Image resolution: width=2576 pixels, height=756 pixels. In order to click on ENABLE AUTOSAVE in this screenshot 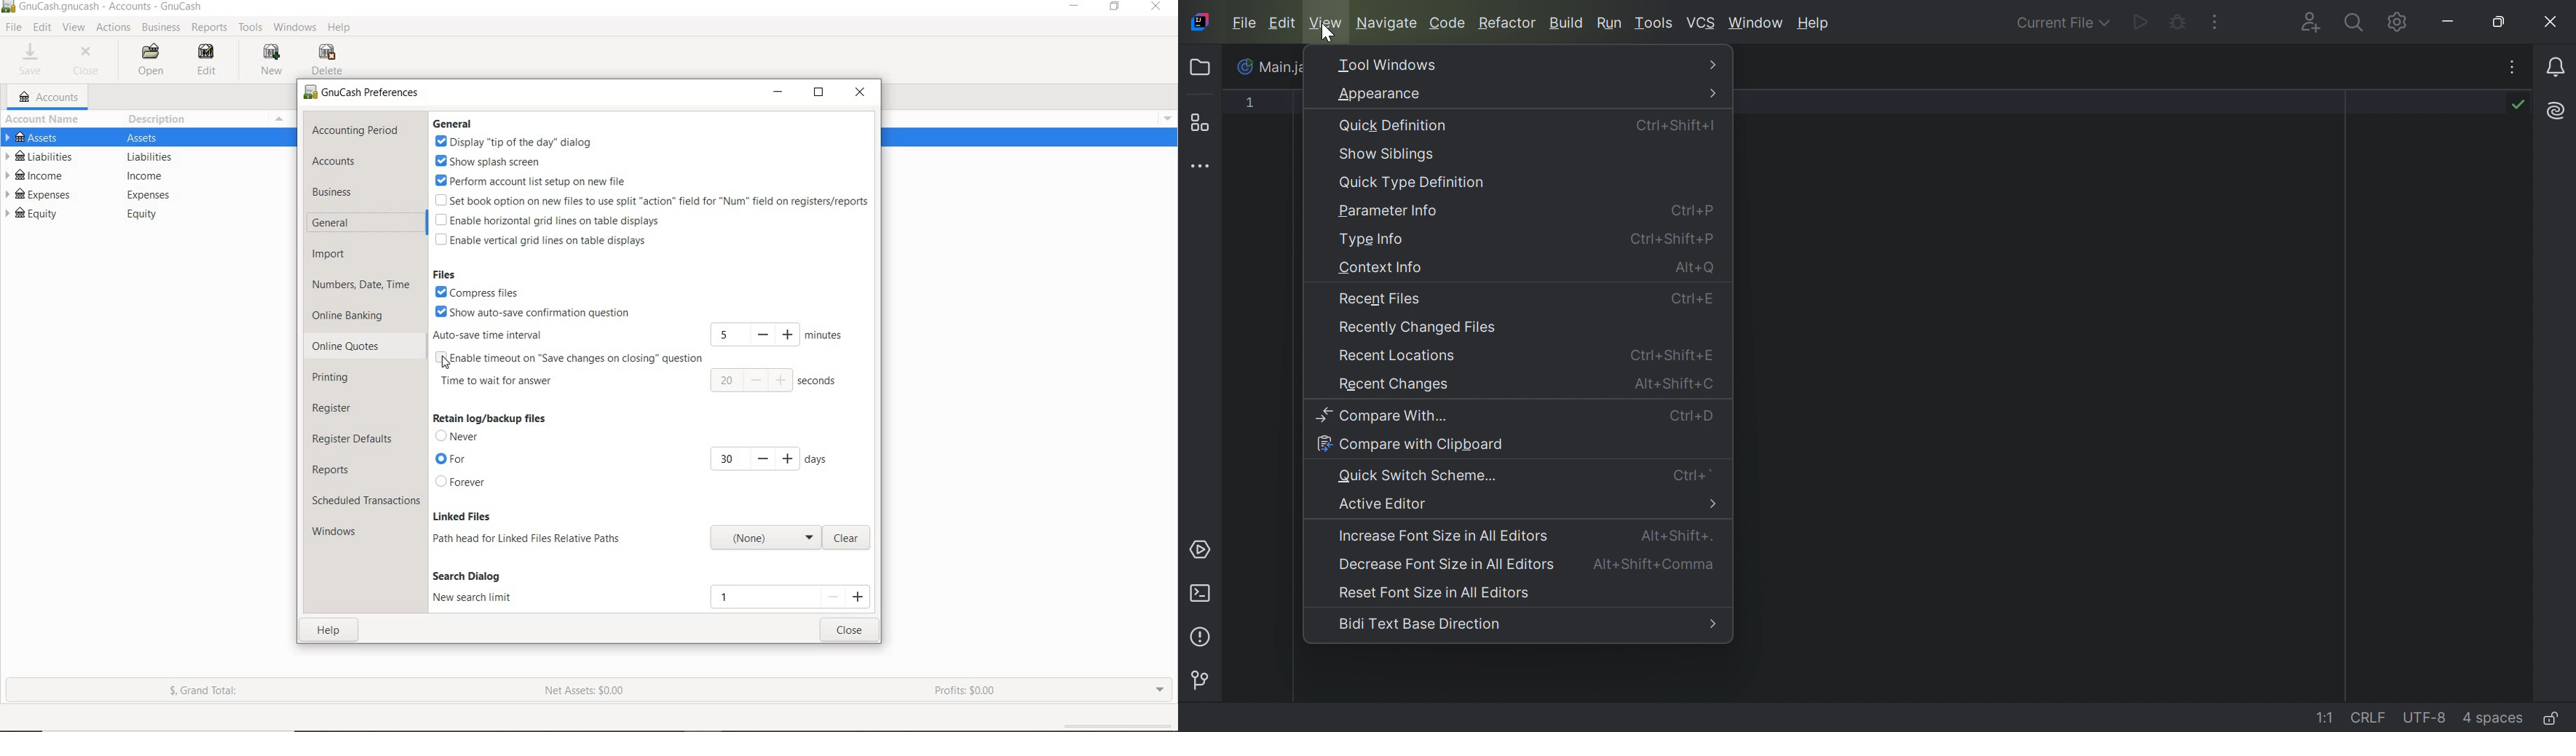, I will do `click(568, 359)`.